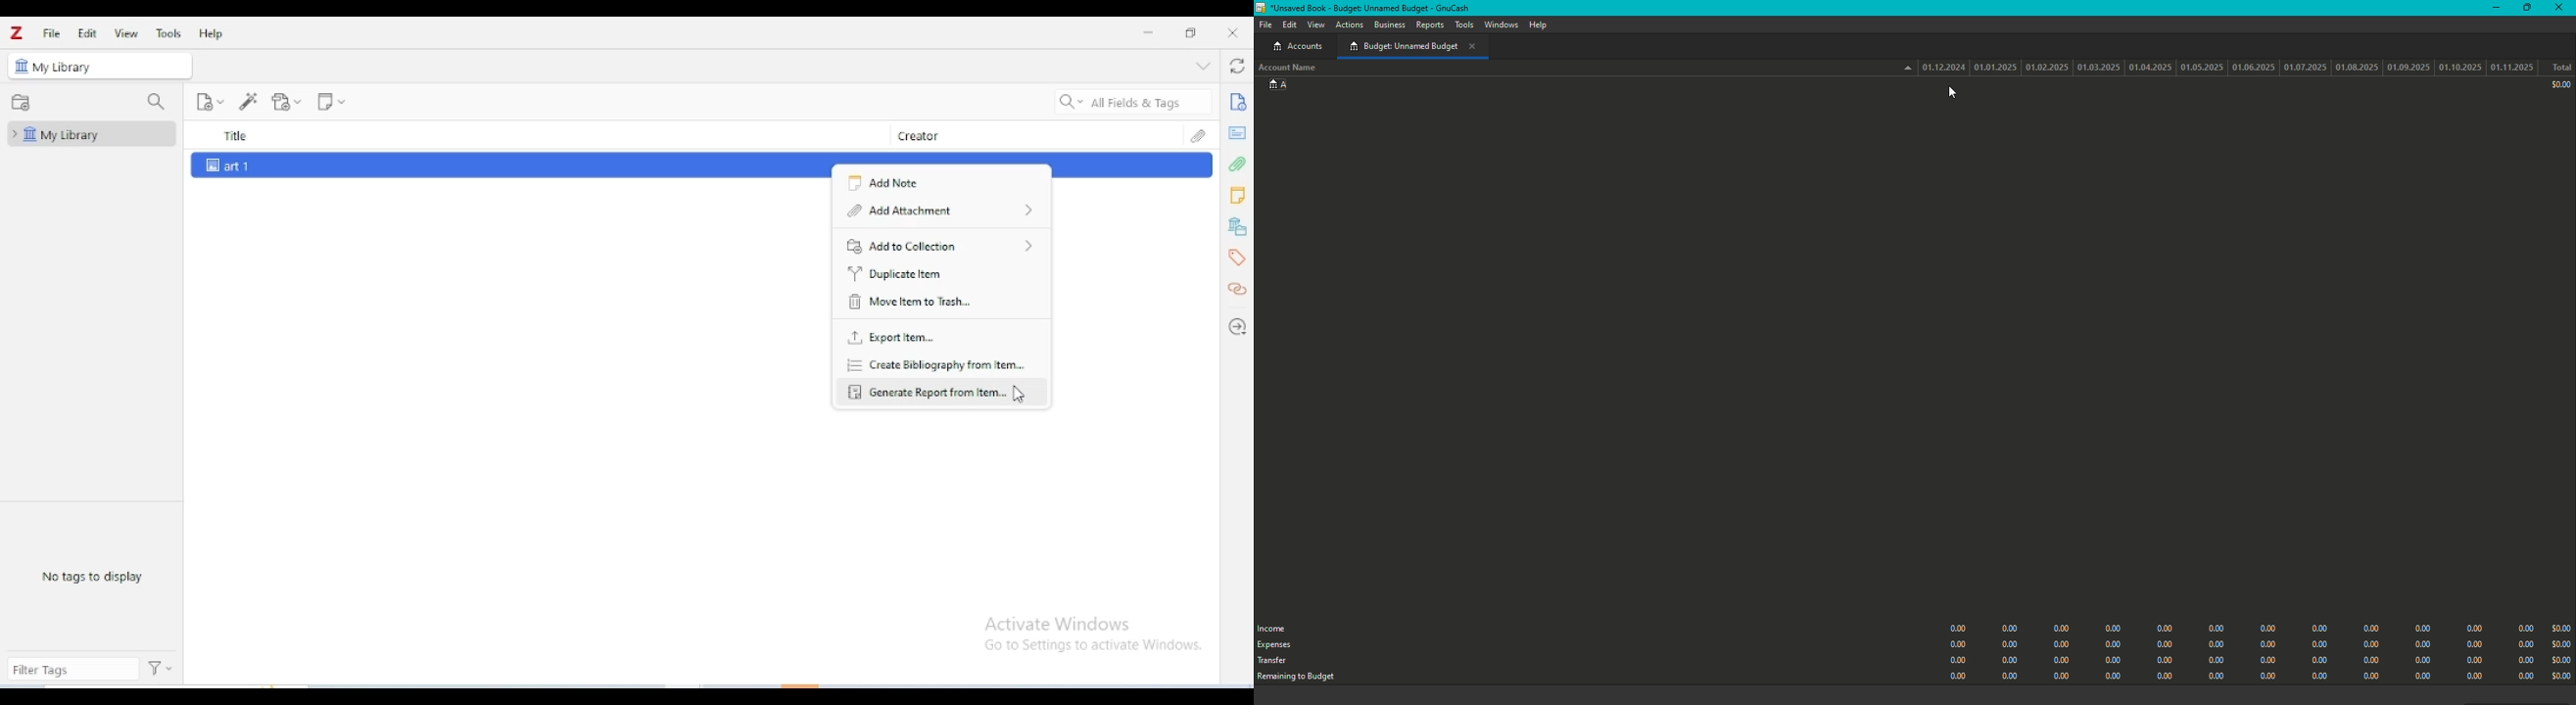  Describe the element at coordinates (1034, 134) in the screenshot. I see `creator` at that location.